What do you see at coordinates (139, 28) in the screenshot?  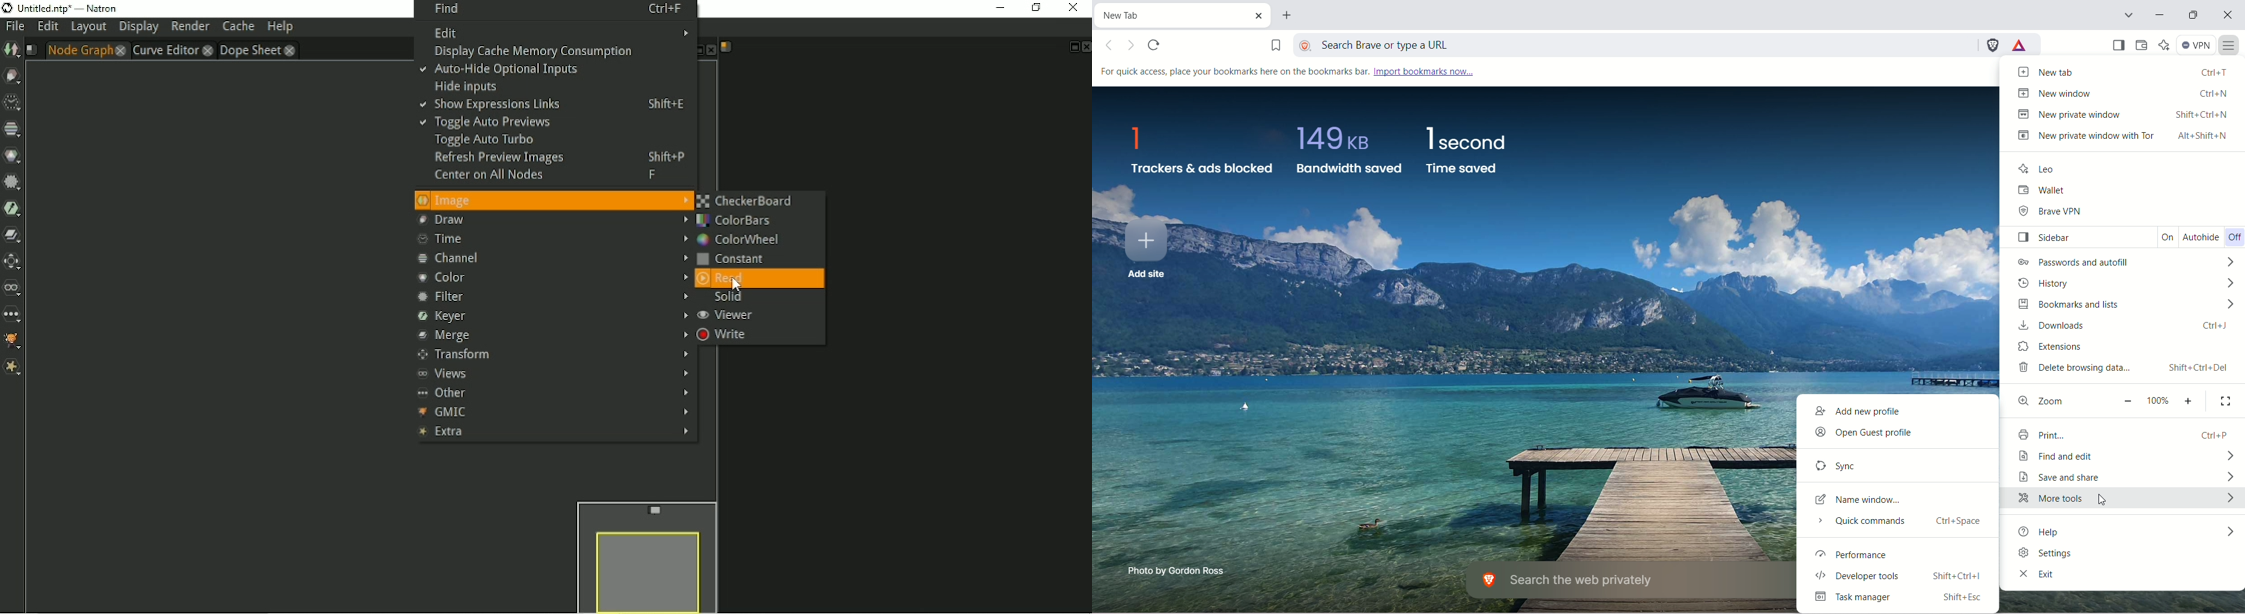 I see `Display` at bounding box center [139, 28].